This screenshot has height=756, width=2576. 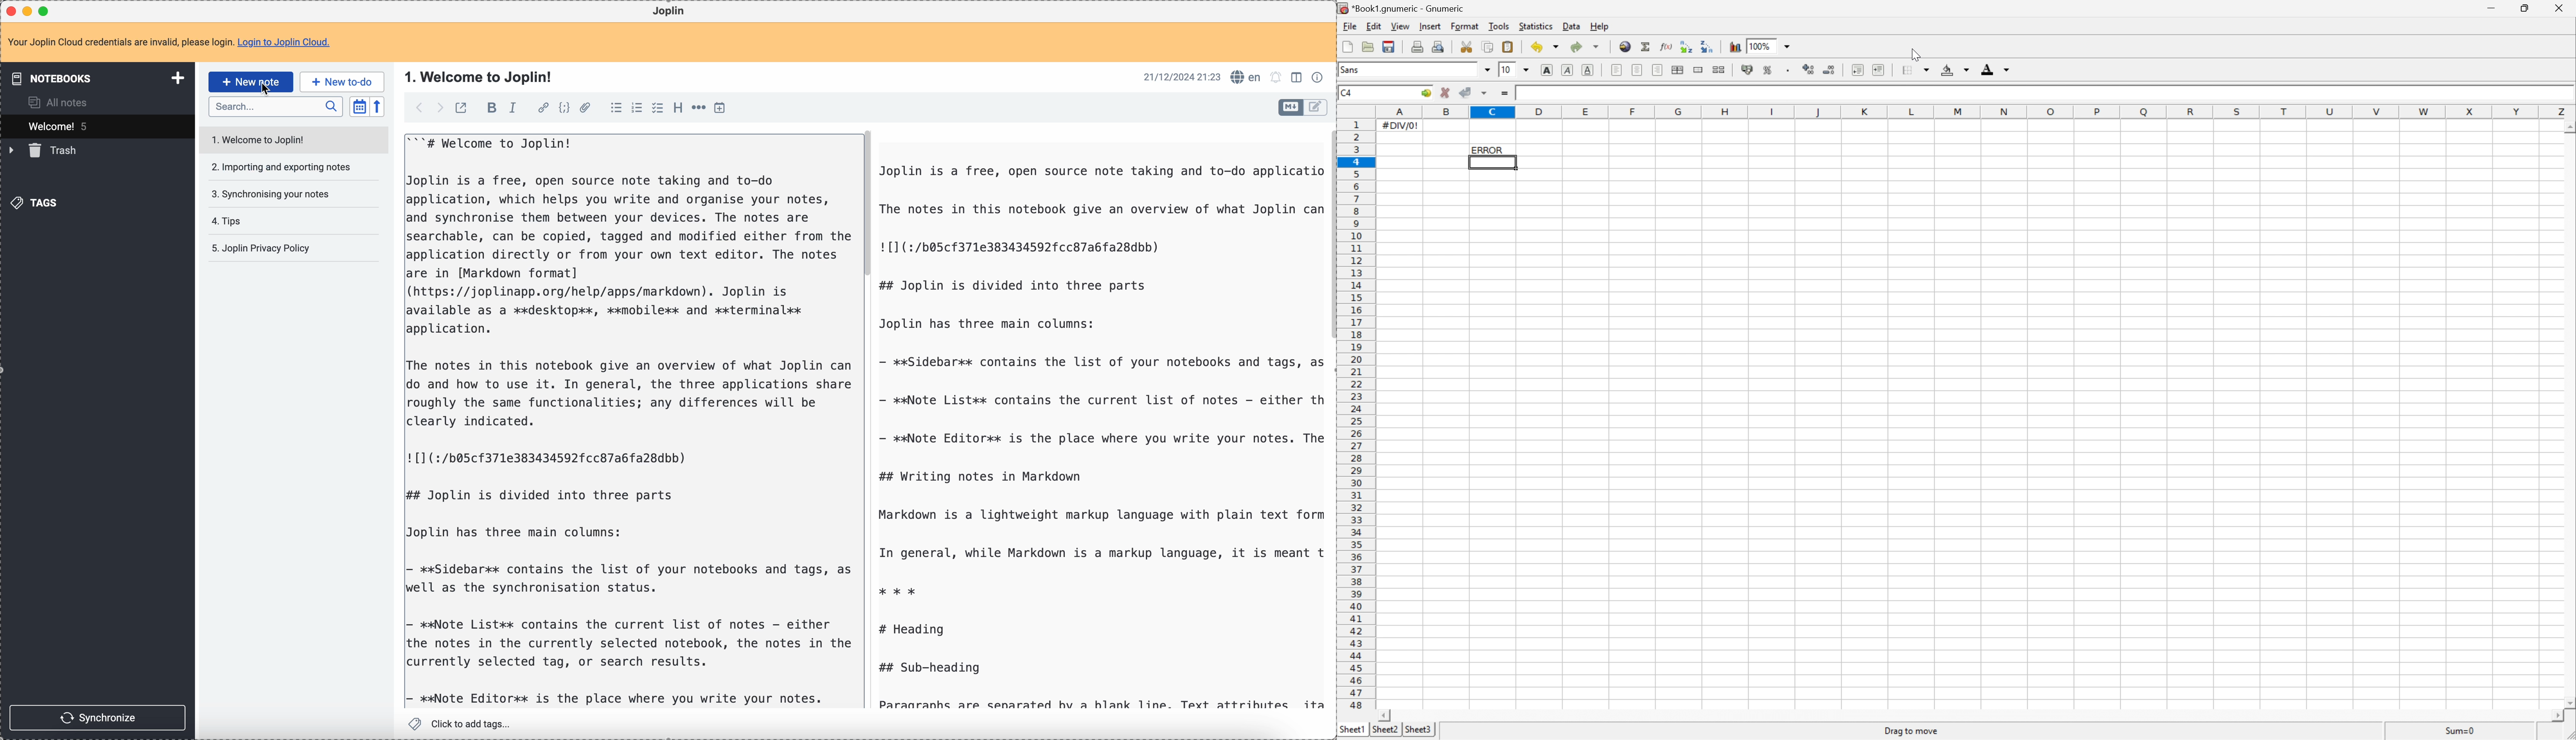 What do you see at coordinates (1788, 45) in the screenshot?
I see `Drop down` at bounding box center [1788, 45].